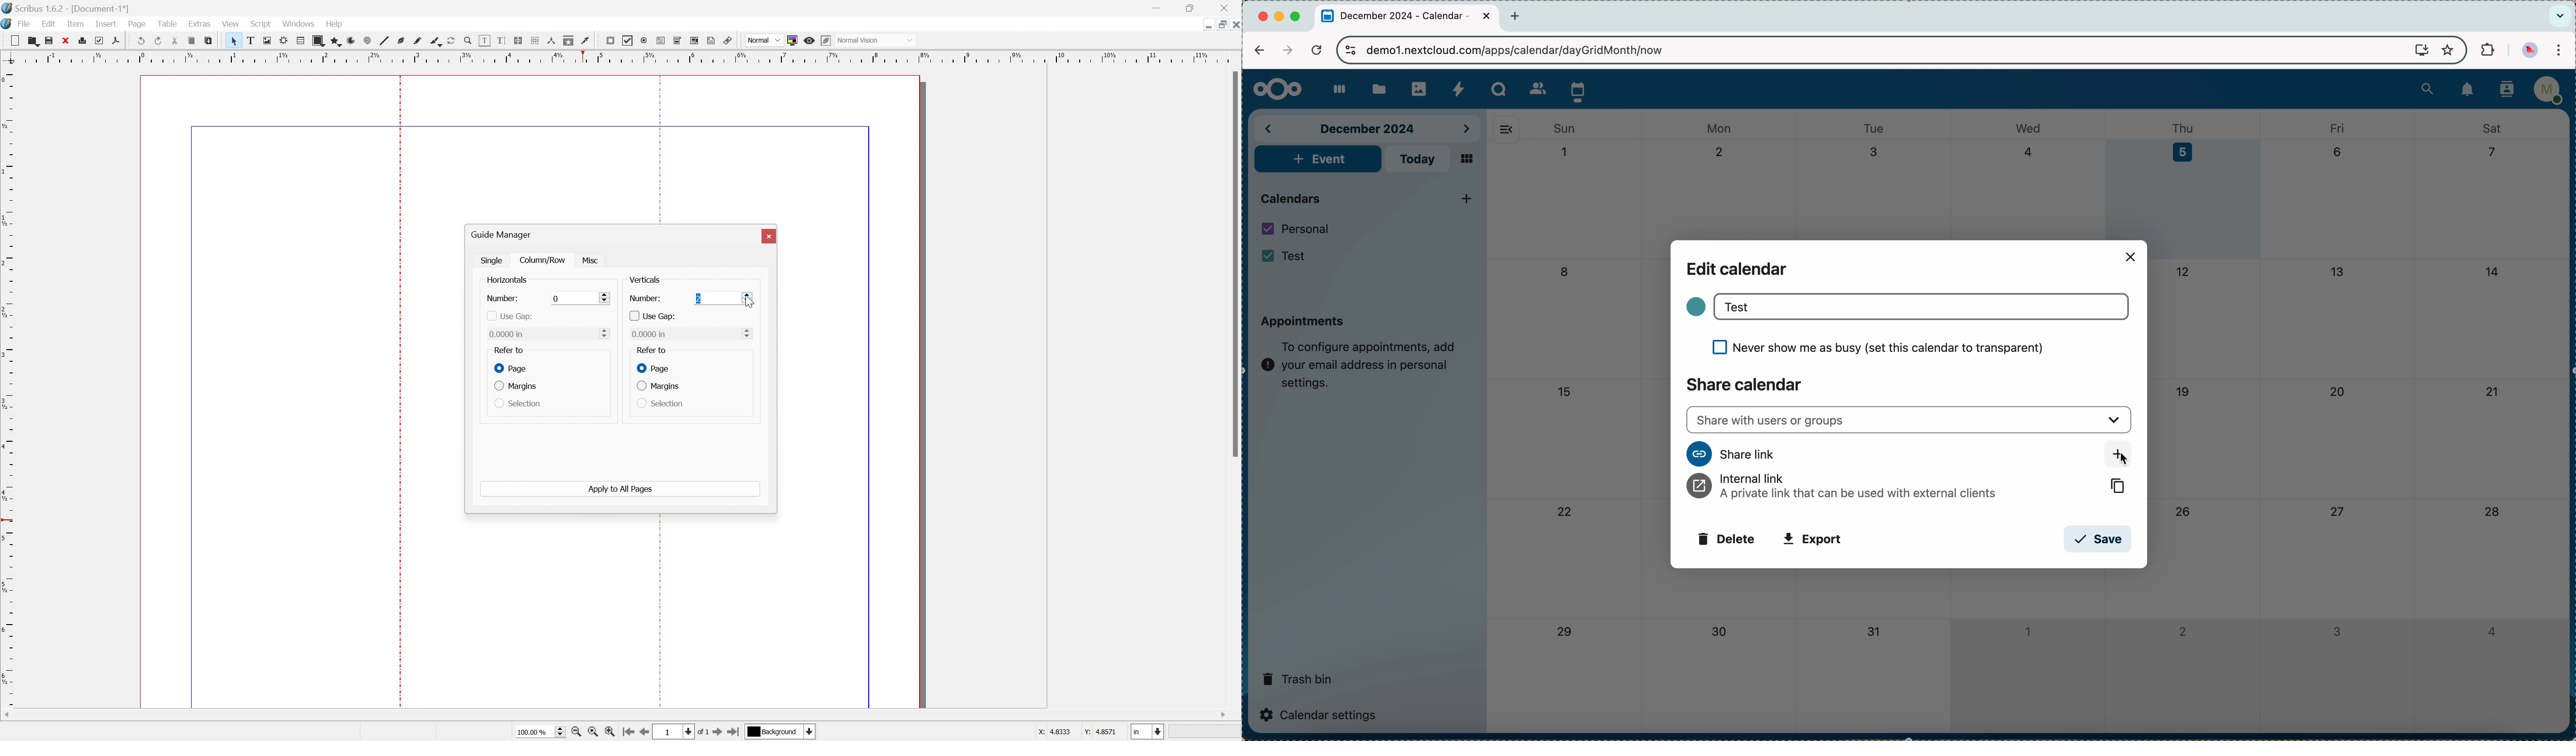  I want to click on normal, so click(764, 40).